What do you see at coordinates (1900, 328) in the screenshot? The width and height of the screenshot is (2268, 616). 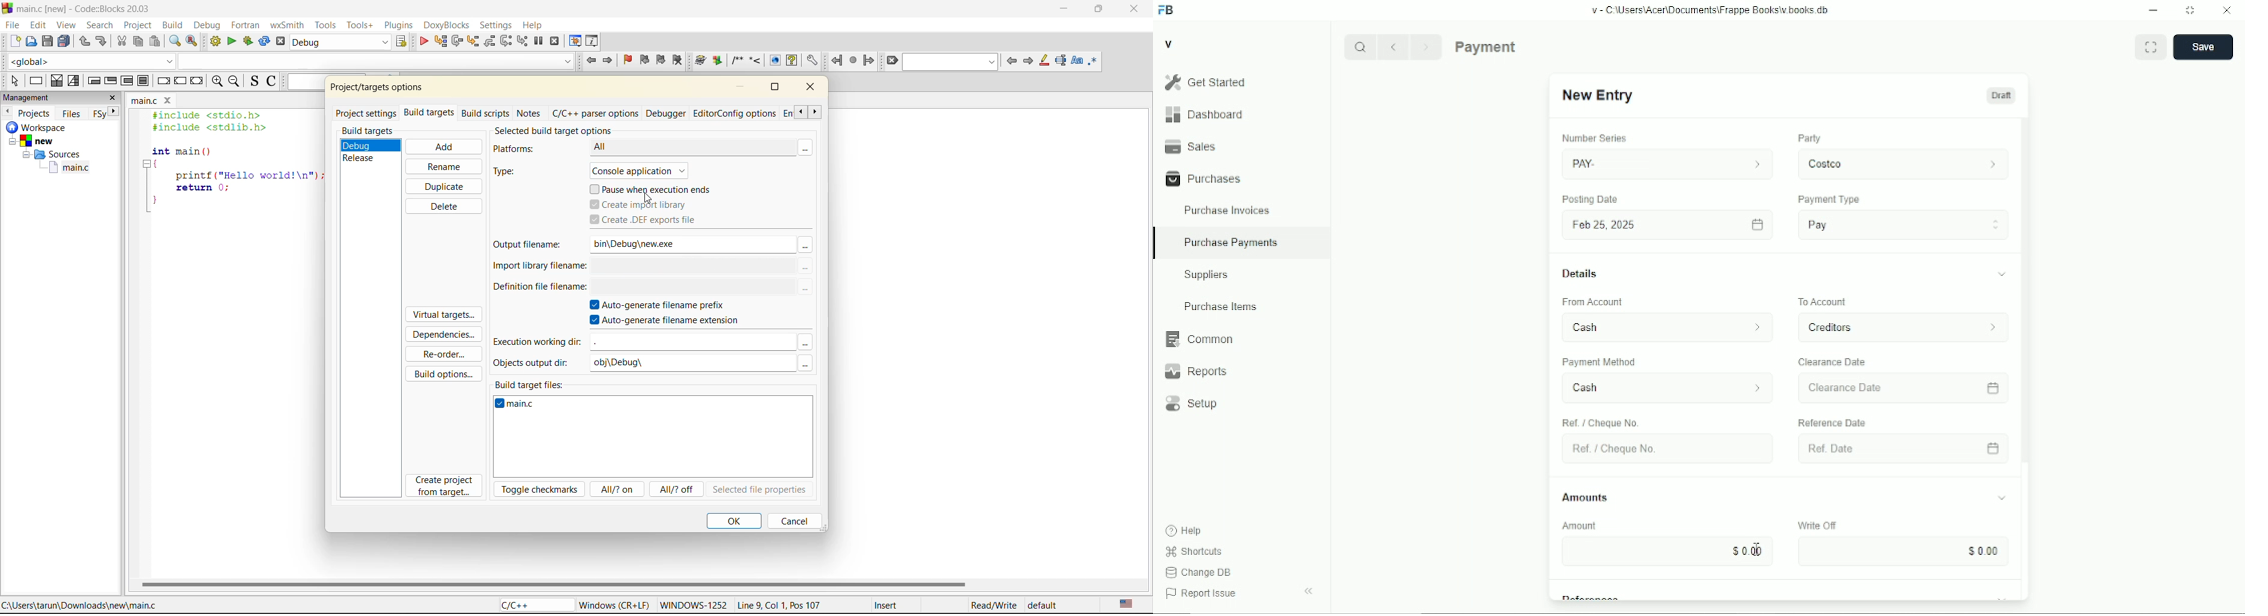 I see `To Account` at bounding box center [1900, 328].